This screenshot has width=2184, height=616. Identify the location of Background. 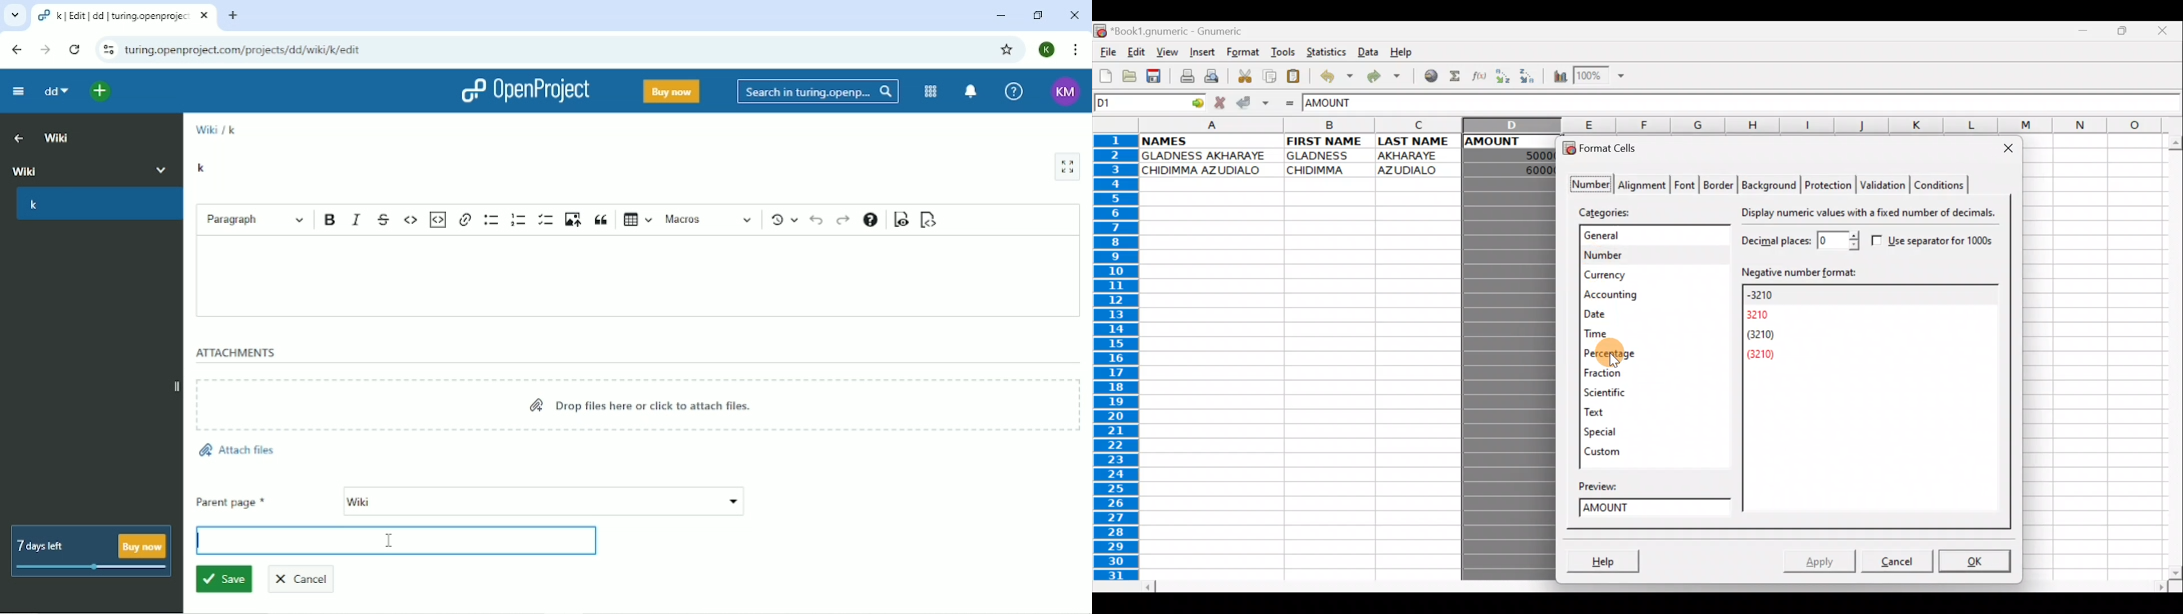
(1771, 184).